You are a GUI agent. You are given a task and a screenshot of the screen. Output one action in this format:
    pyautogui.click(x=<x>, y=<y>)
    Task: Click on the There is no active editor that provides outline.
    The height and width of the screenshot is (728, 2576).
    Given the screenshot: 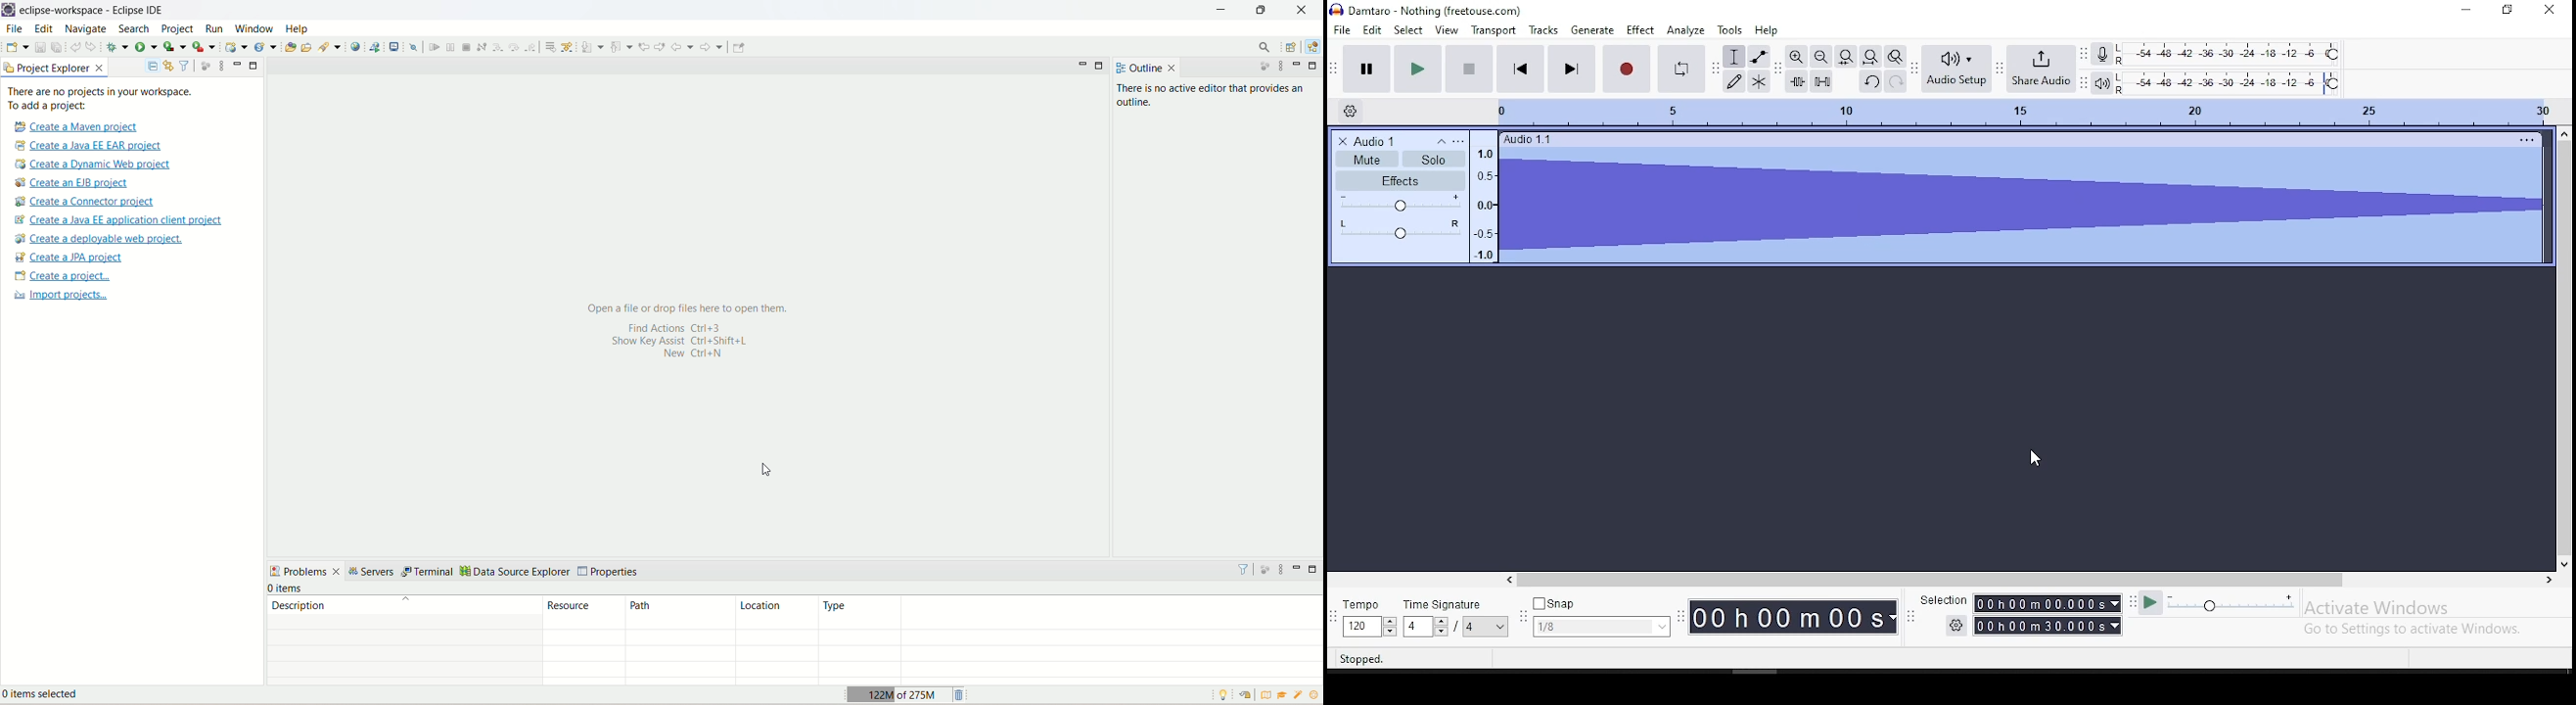 What is the action you would take?
    pyautogui.click(x=1216, y=97)
    